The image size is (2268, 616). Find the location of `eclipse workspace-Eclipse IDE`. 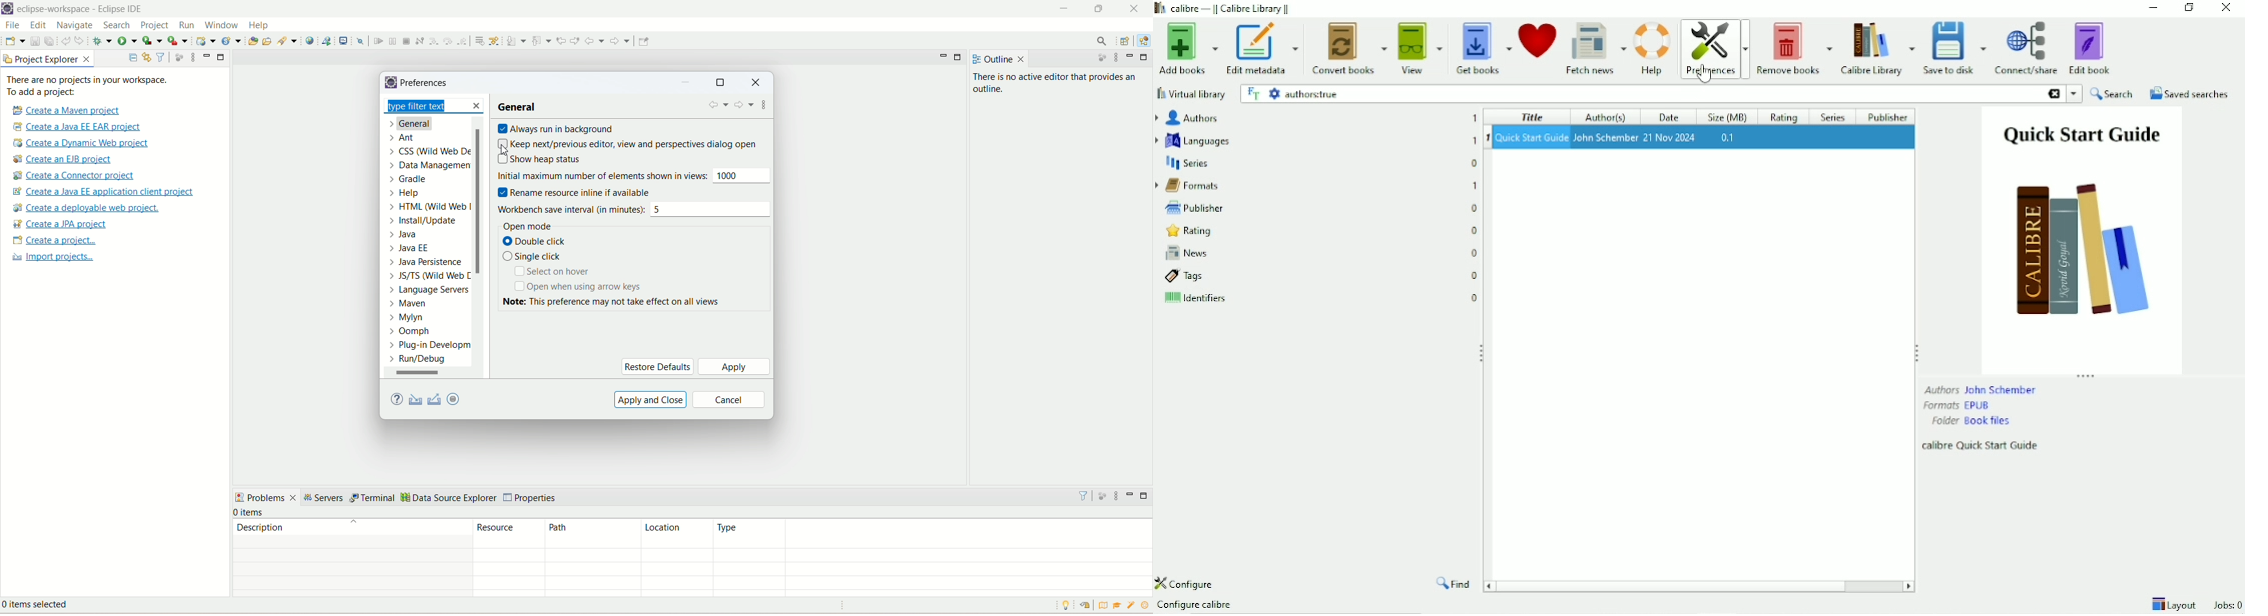

eclipse workspace-Eclipse IDE is located at coordinates (83, 9).